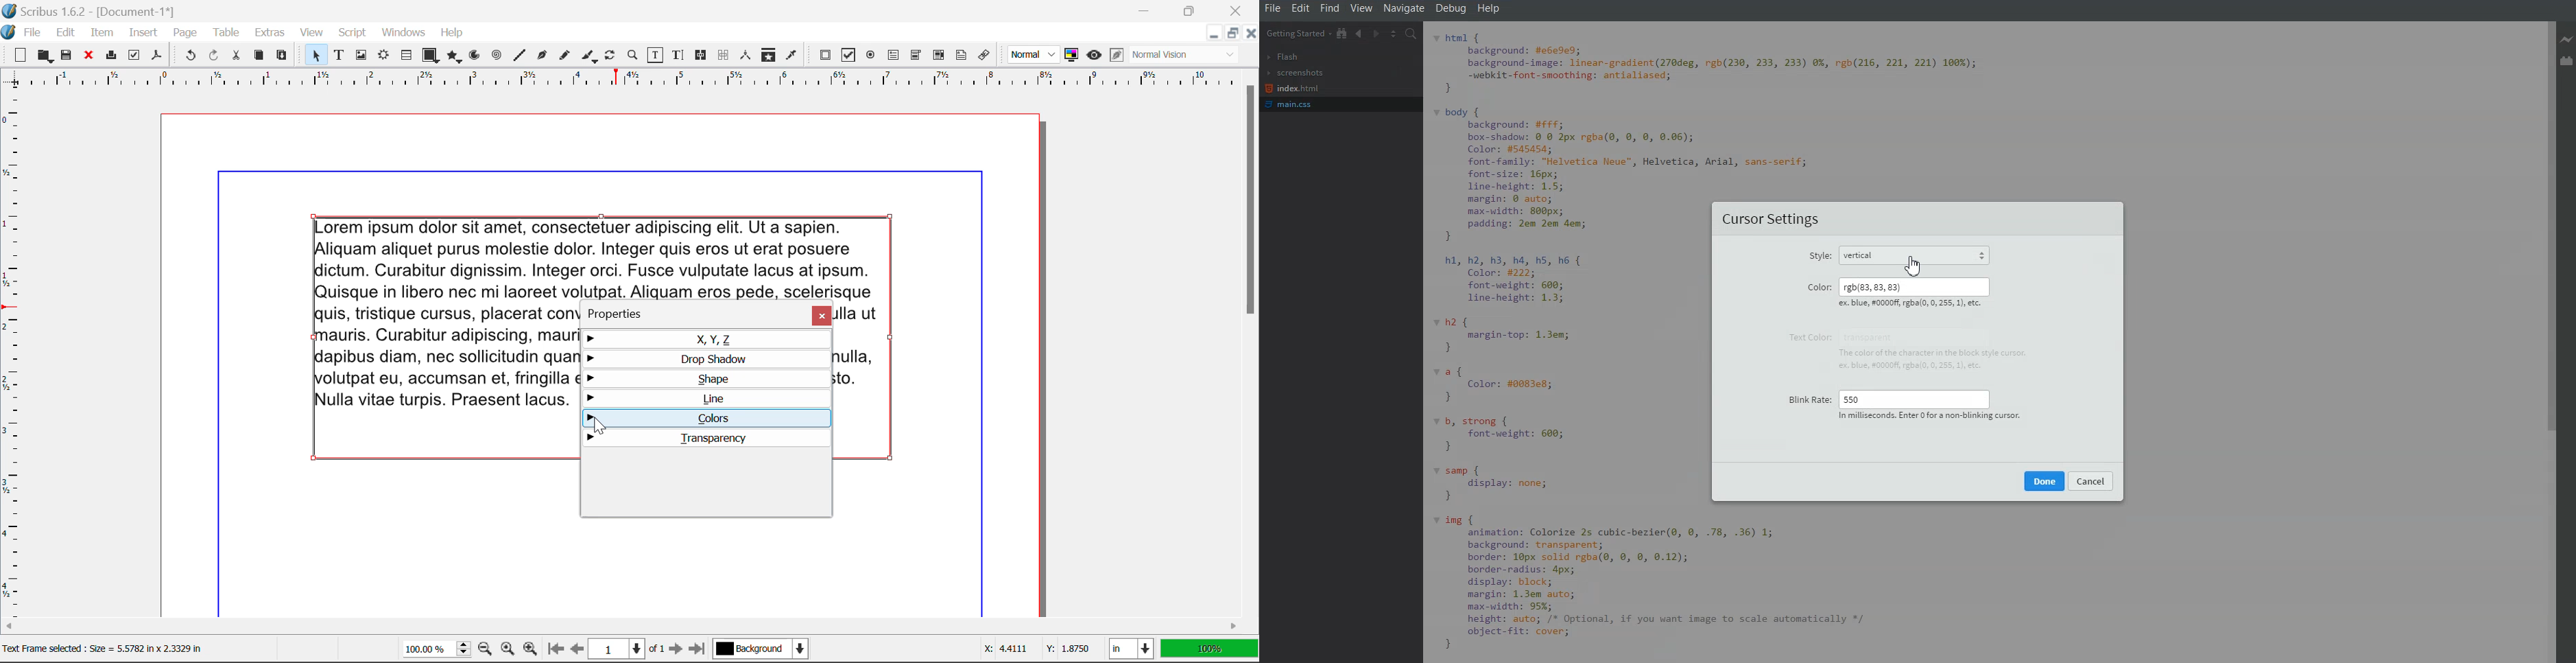 This screenshot has width=2576, height=672. I want to click on Tables, so click(406, 56).